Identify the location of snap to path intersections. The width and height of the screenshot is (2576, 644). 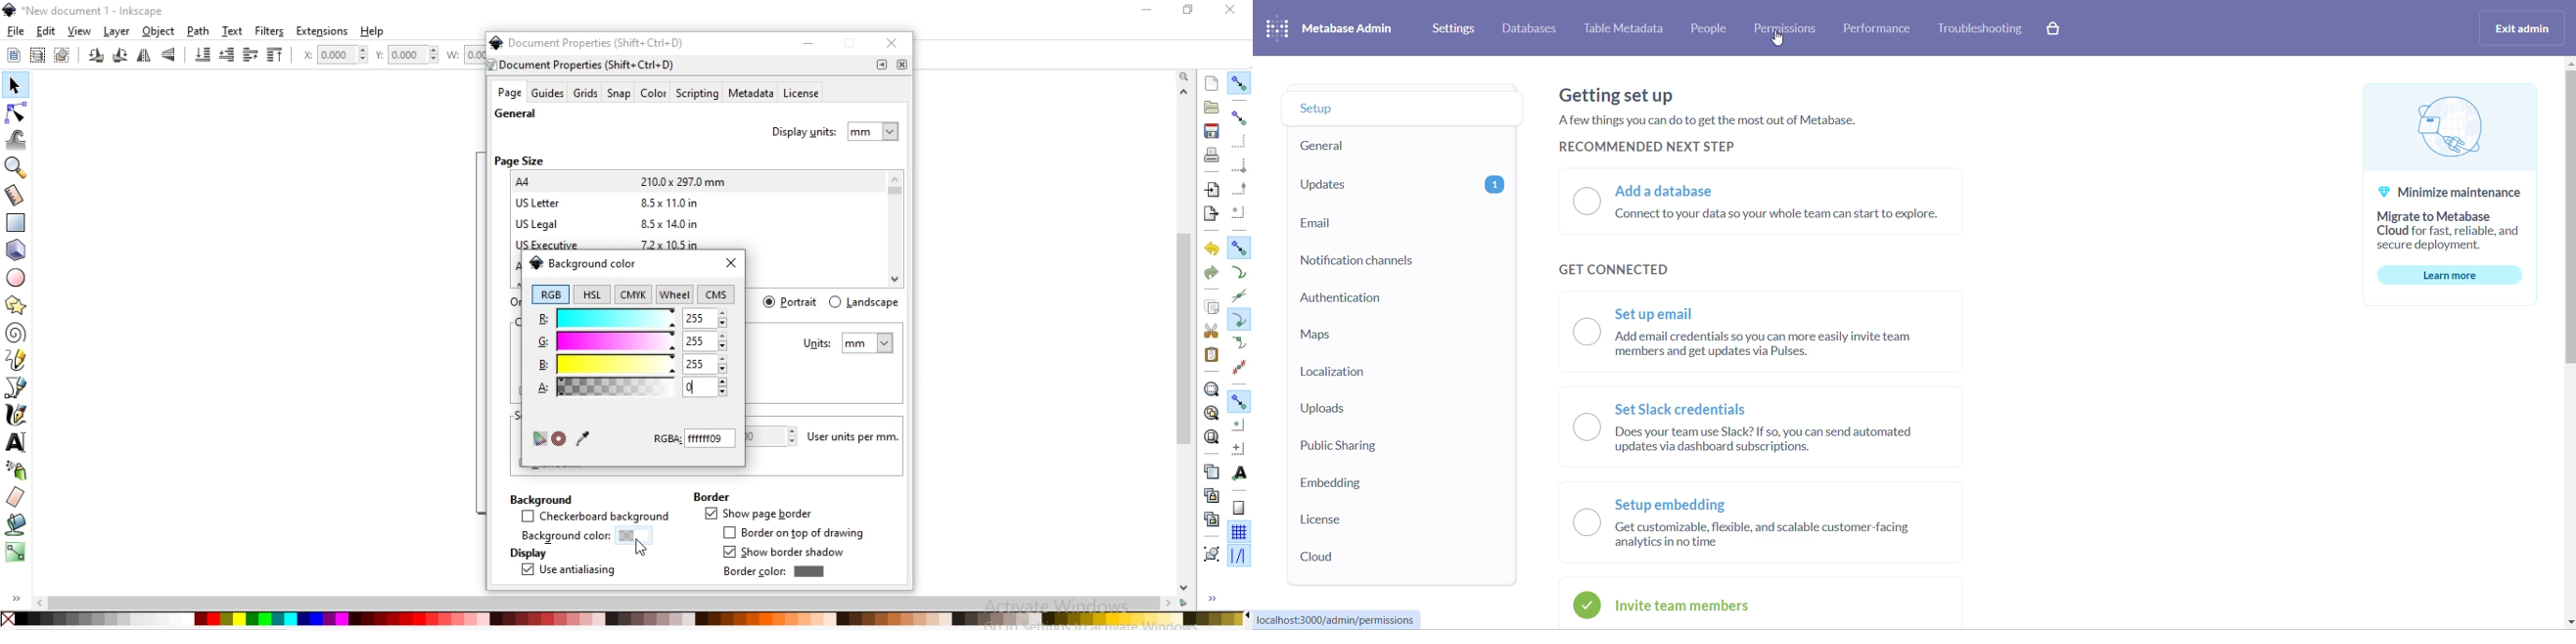
(1238, 296).